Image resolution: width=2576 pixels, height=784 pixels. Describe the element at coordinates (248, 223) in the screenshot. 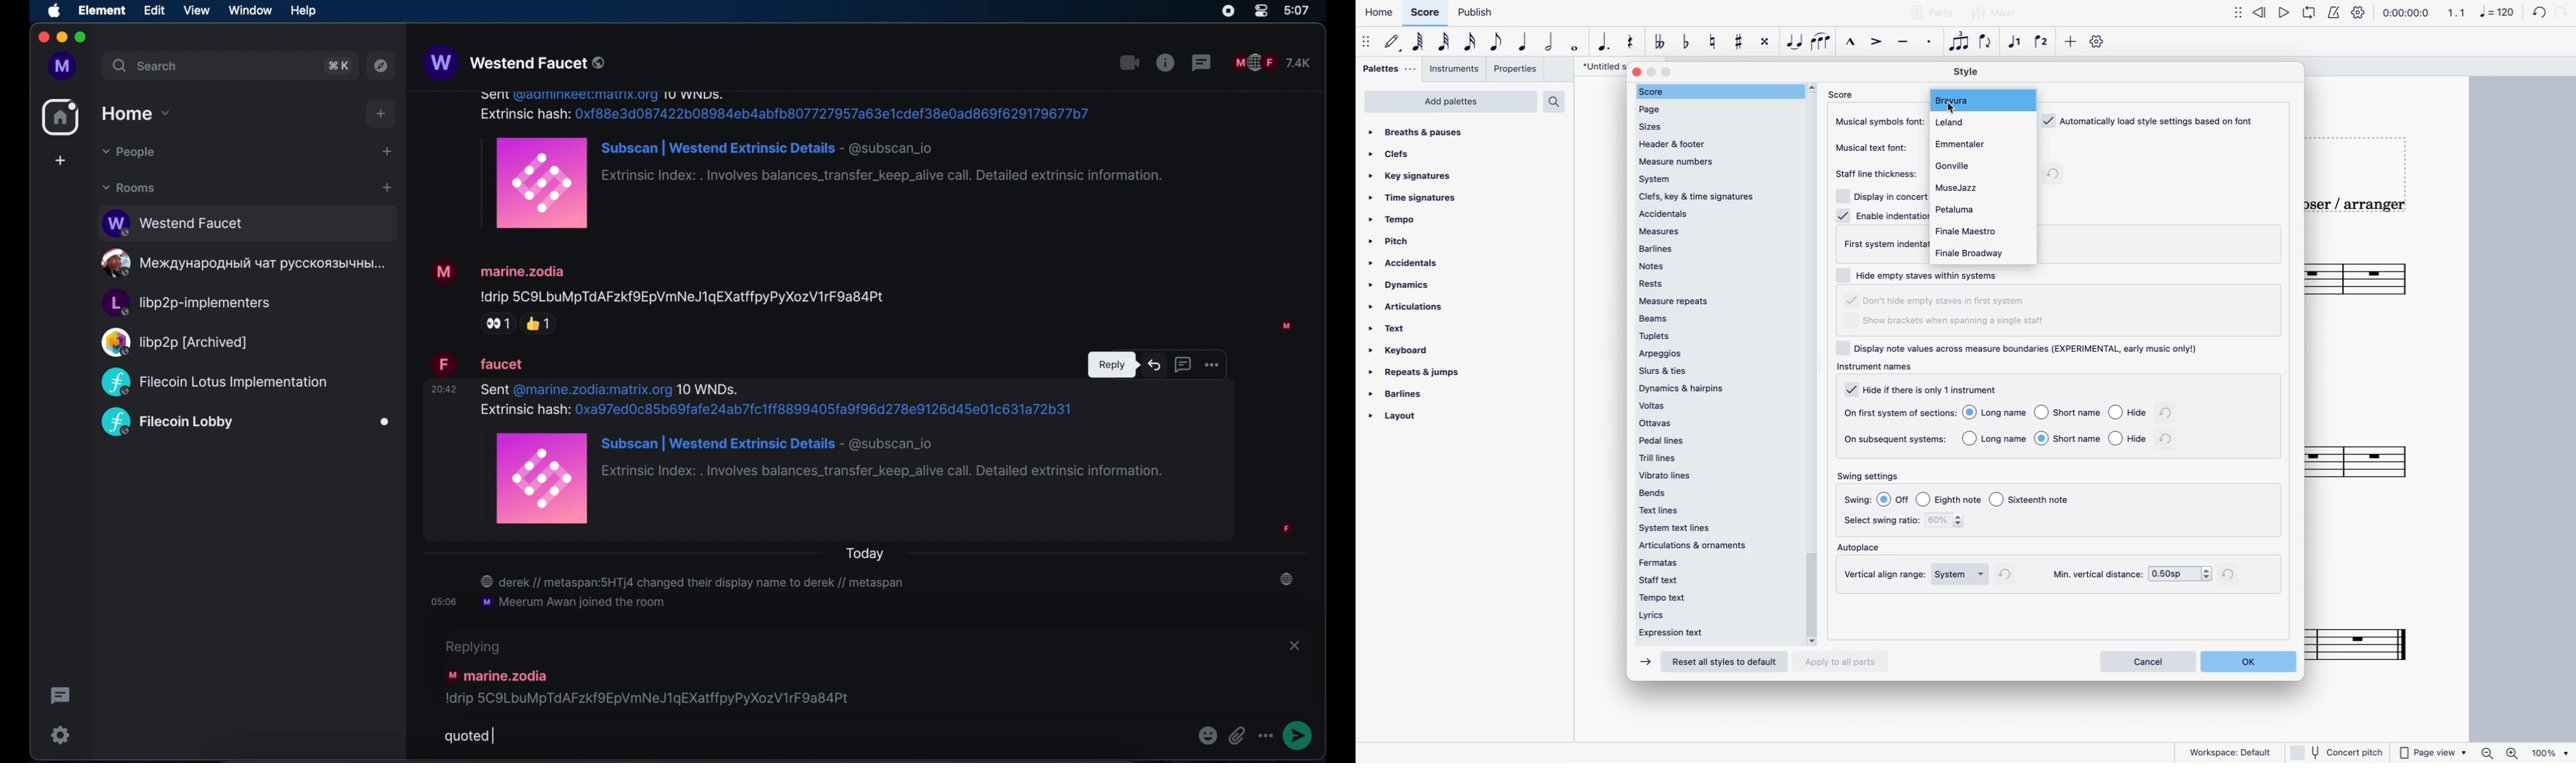

I see `public room` at that location.